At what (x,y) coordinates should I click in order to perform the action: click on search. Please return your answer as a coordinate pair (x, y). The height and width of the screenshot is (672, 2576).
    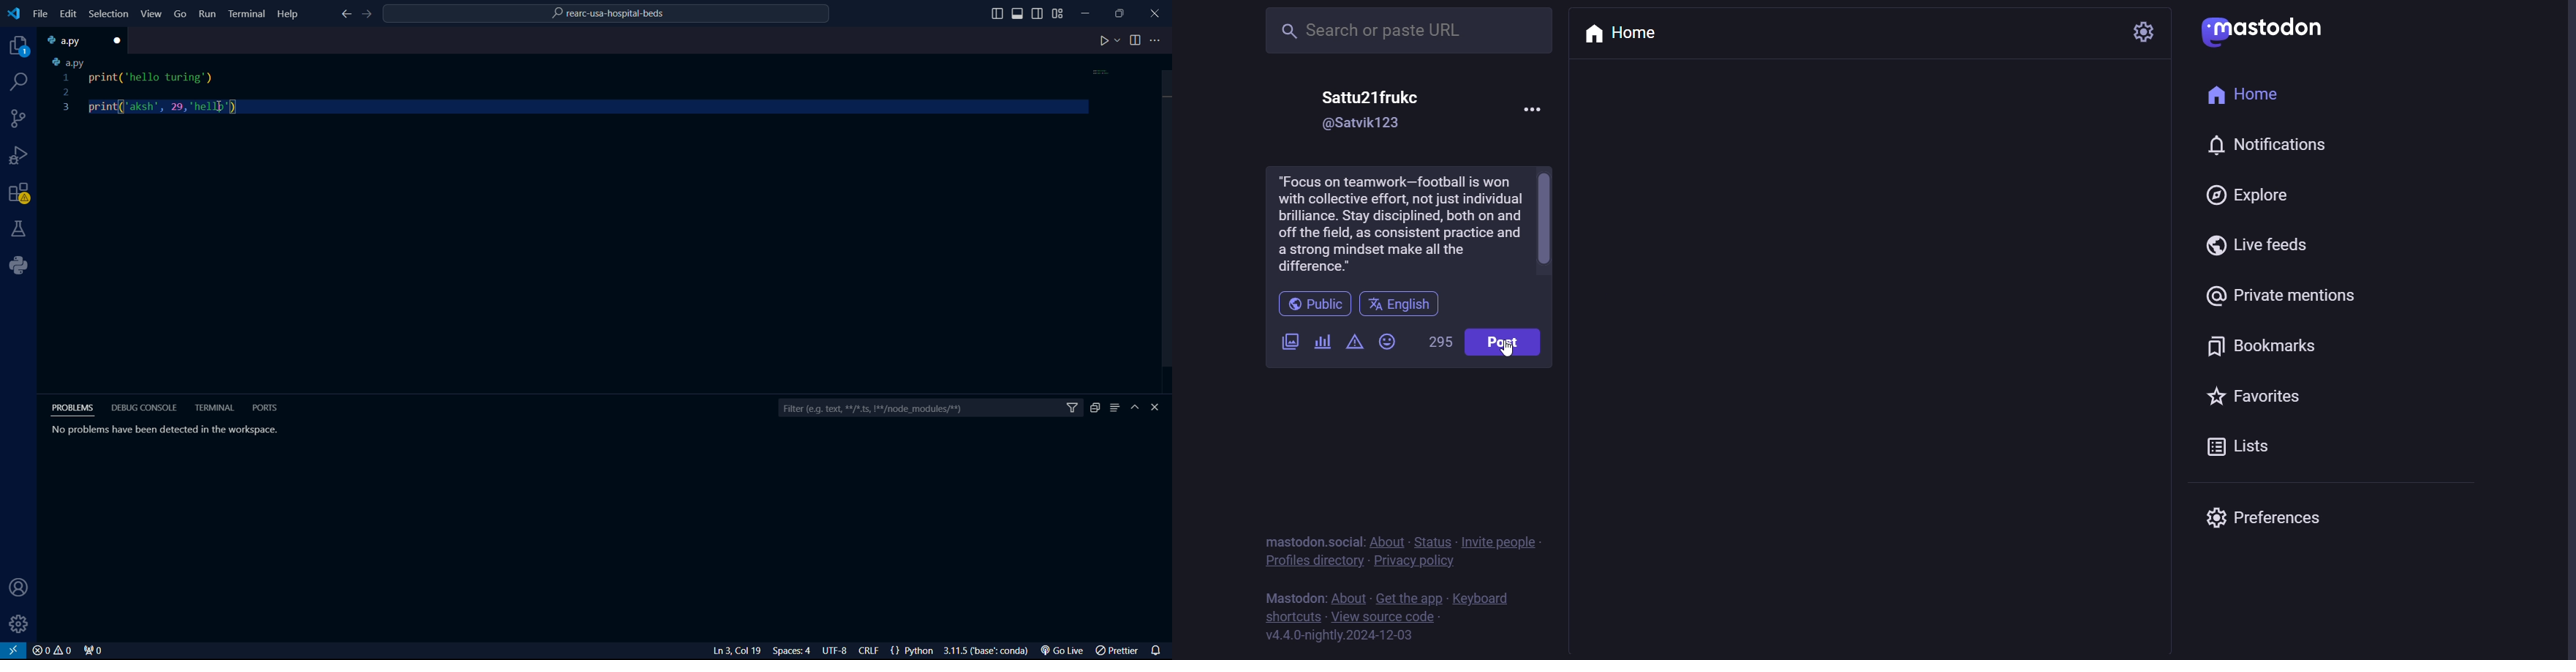
    Looking at the image, I should click on (1407, 31).